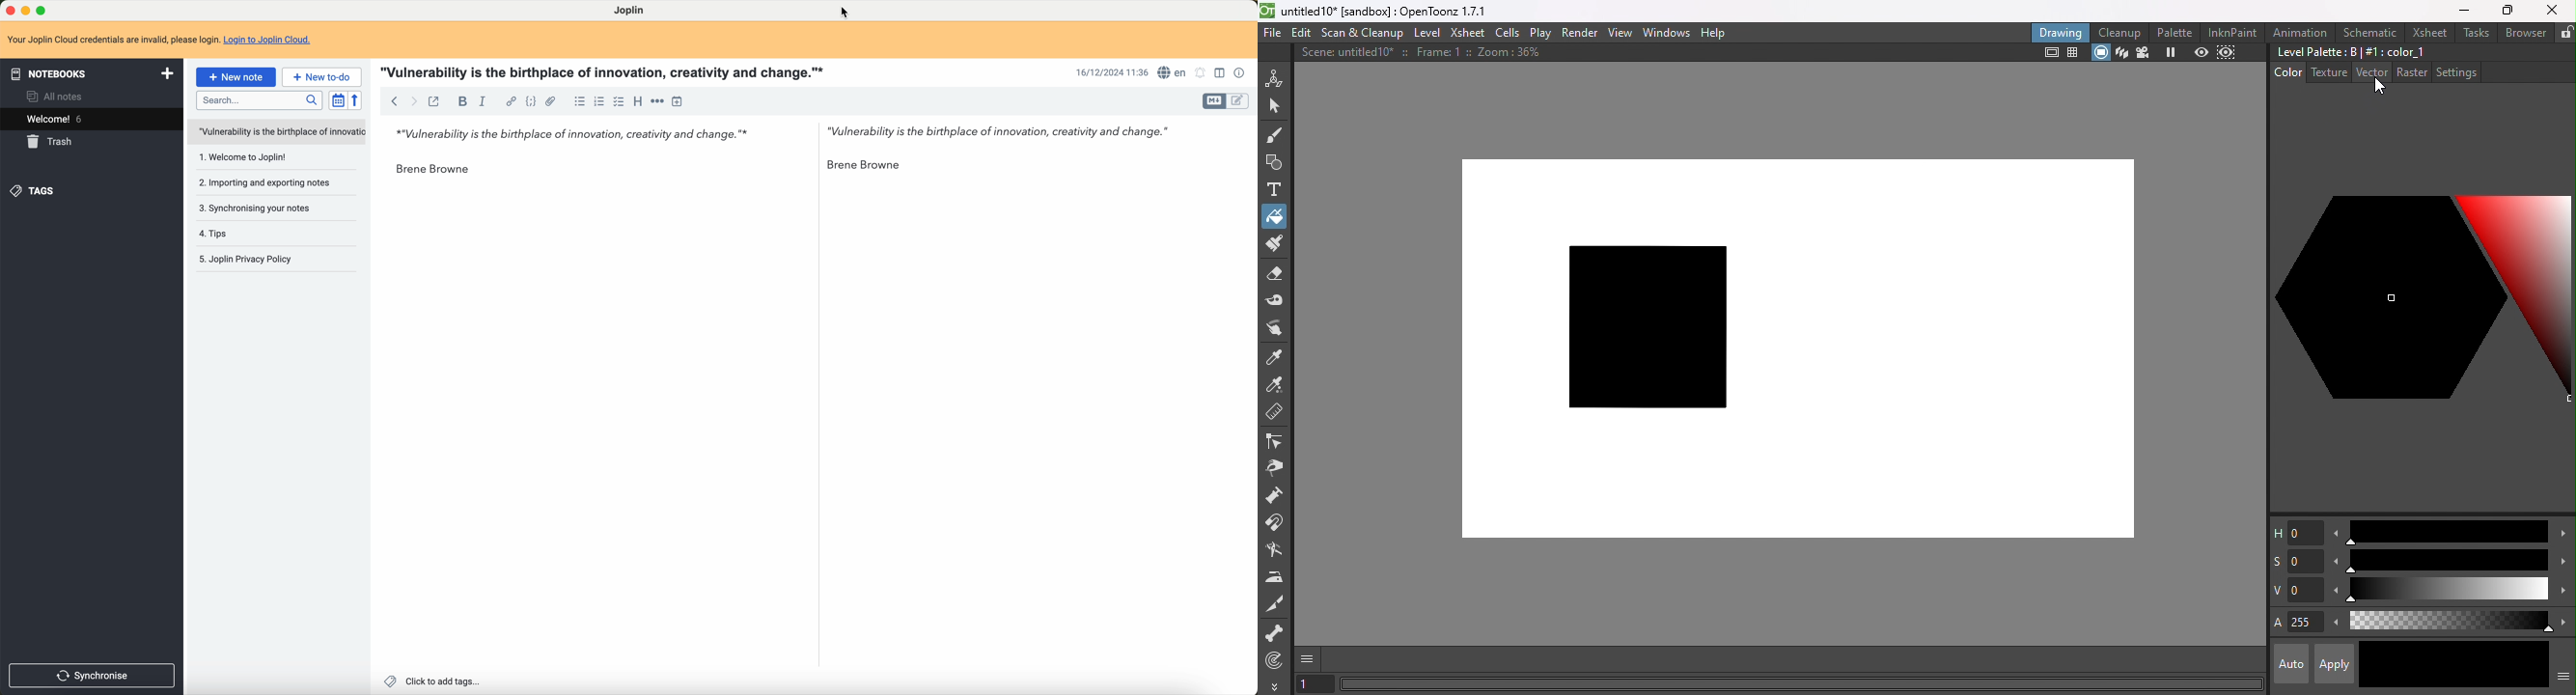  What do you see at coordinates (553, 102) in the screenshot?
I see `attach file` at bounding box center [553, 102].